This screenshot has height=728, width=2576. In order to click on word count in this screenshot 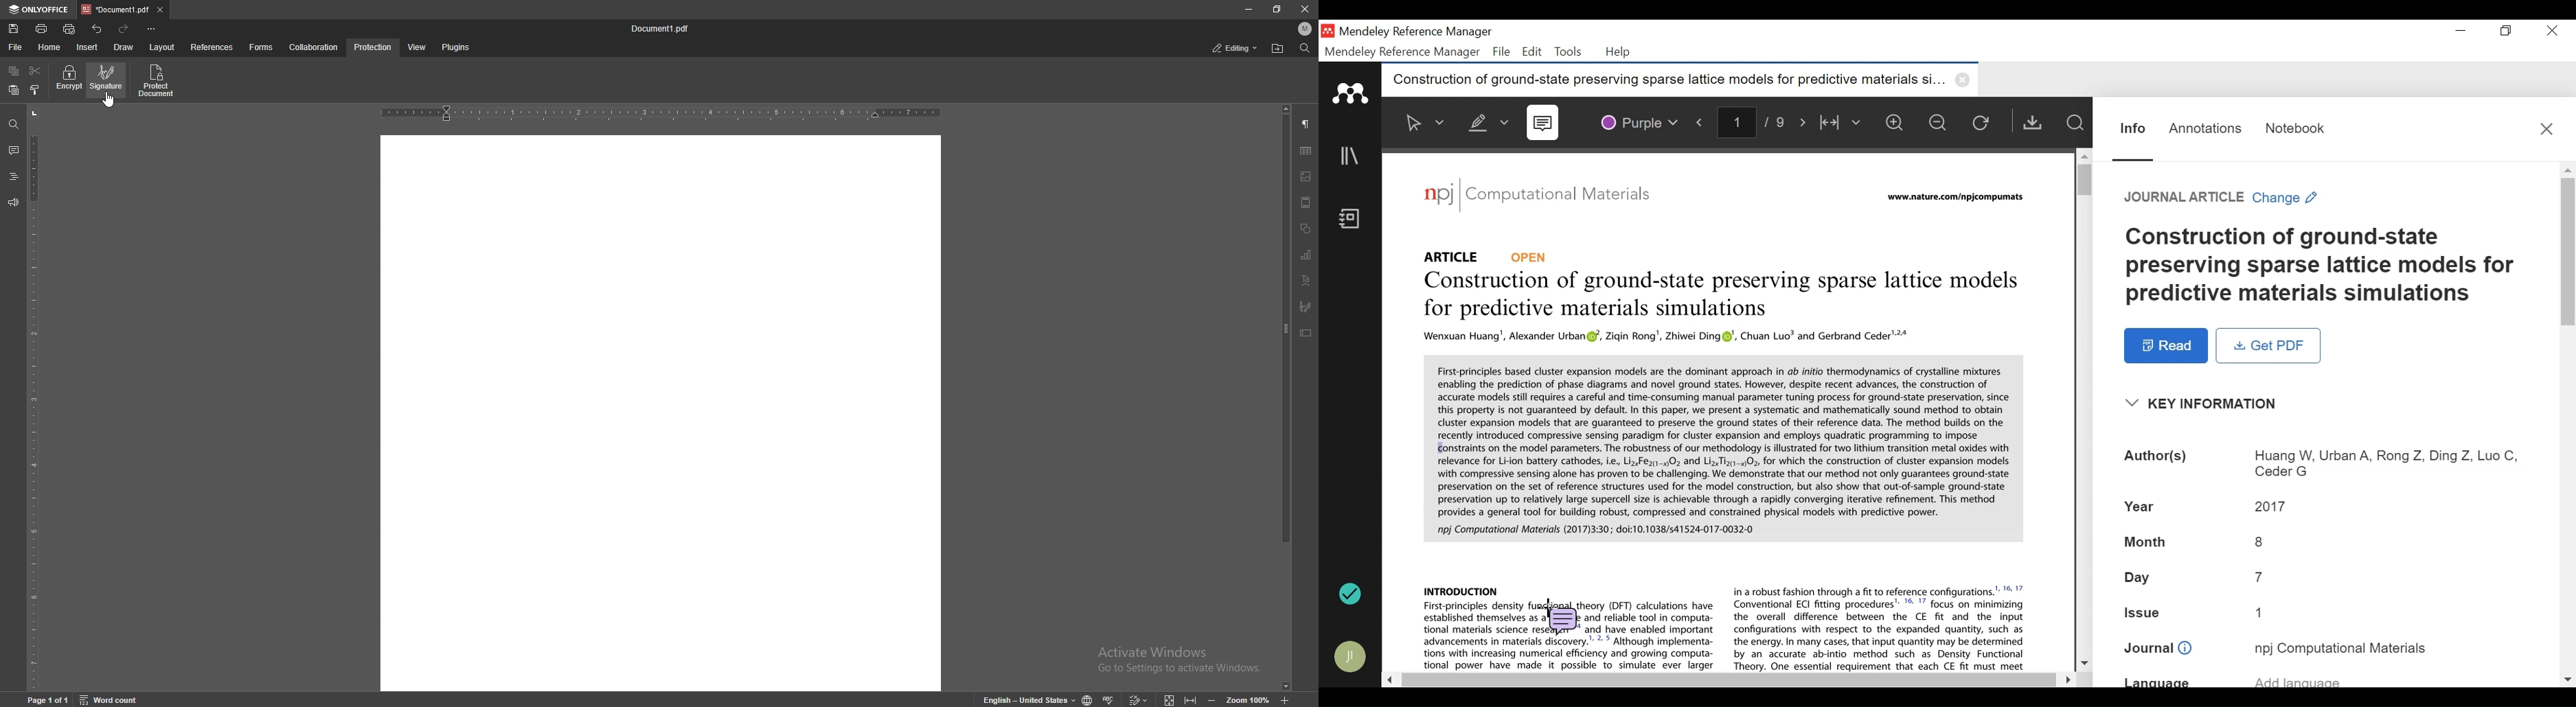, I will do `click(117, 699)`.